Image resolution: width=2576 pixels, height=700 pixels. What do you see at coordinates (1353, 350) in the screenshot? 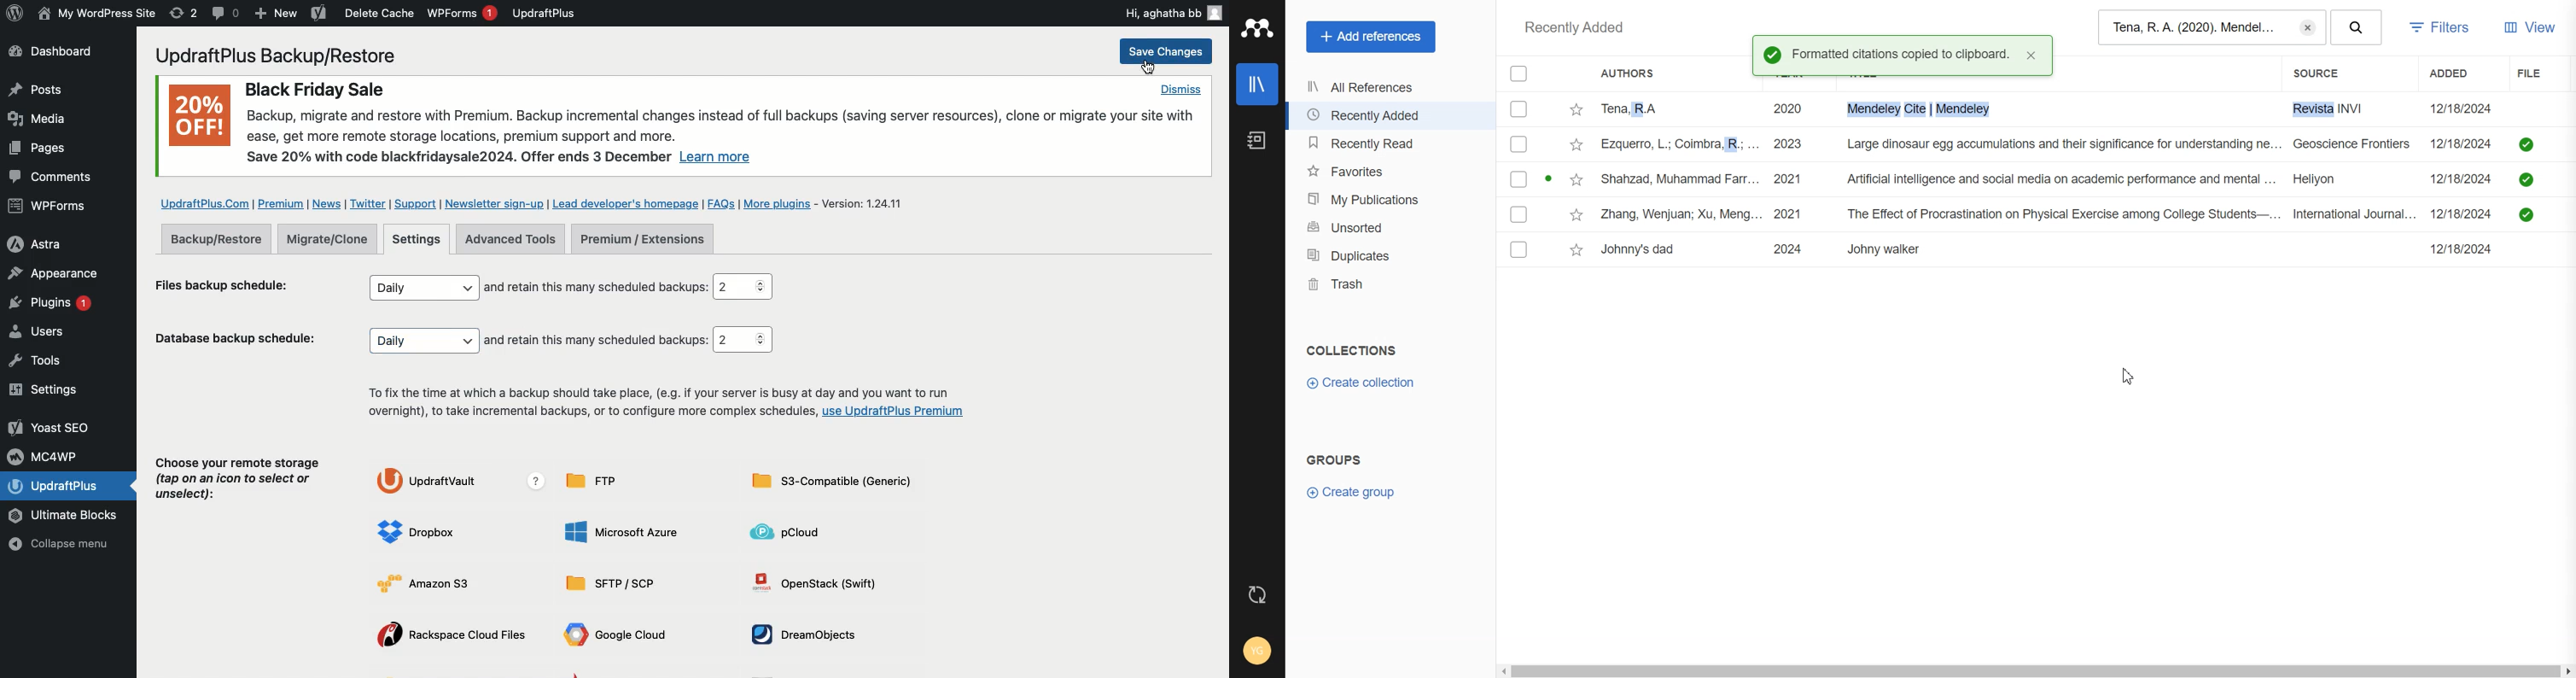
I see `COLLECTIONS` at bounding box center [1353, 350].